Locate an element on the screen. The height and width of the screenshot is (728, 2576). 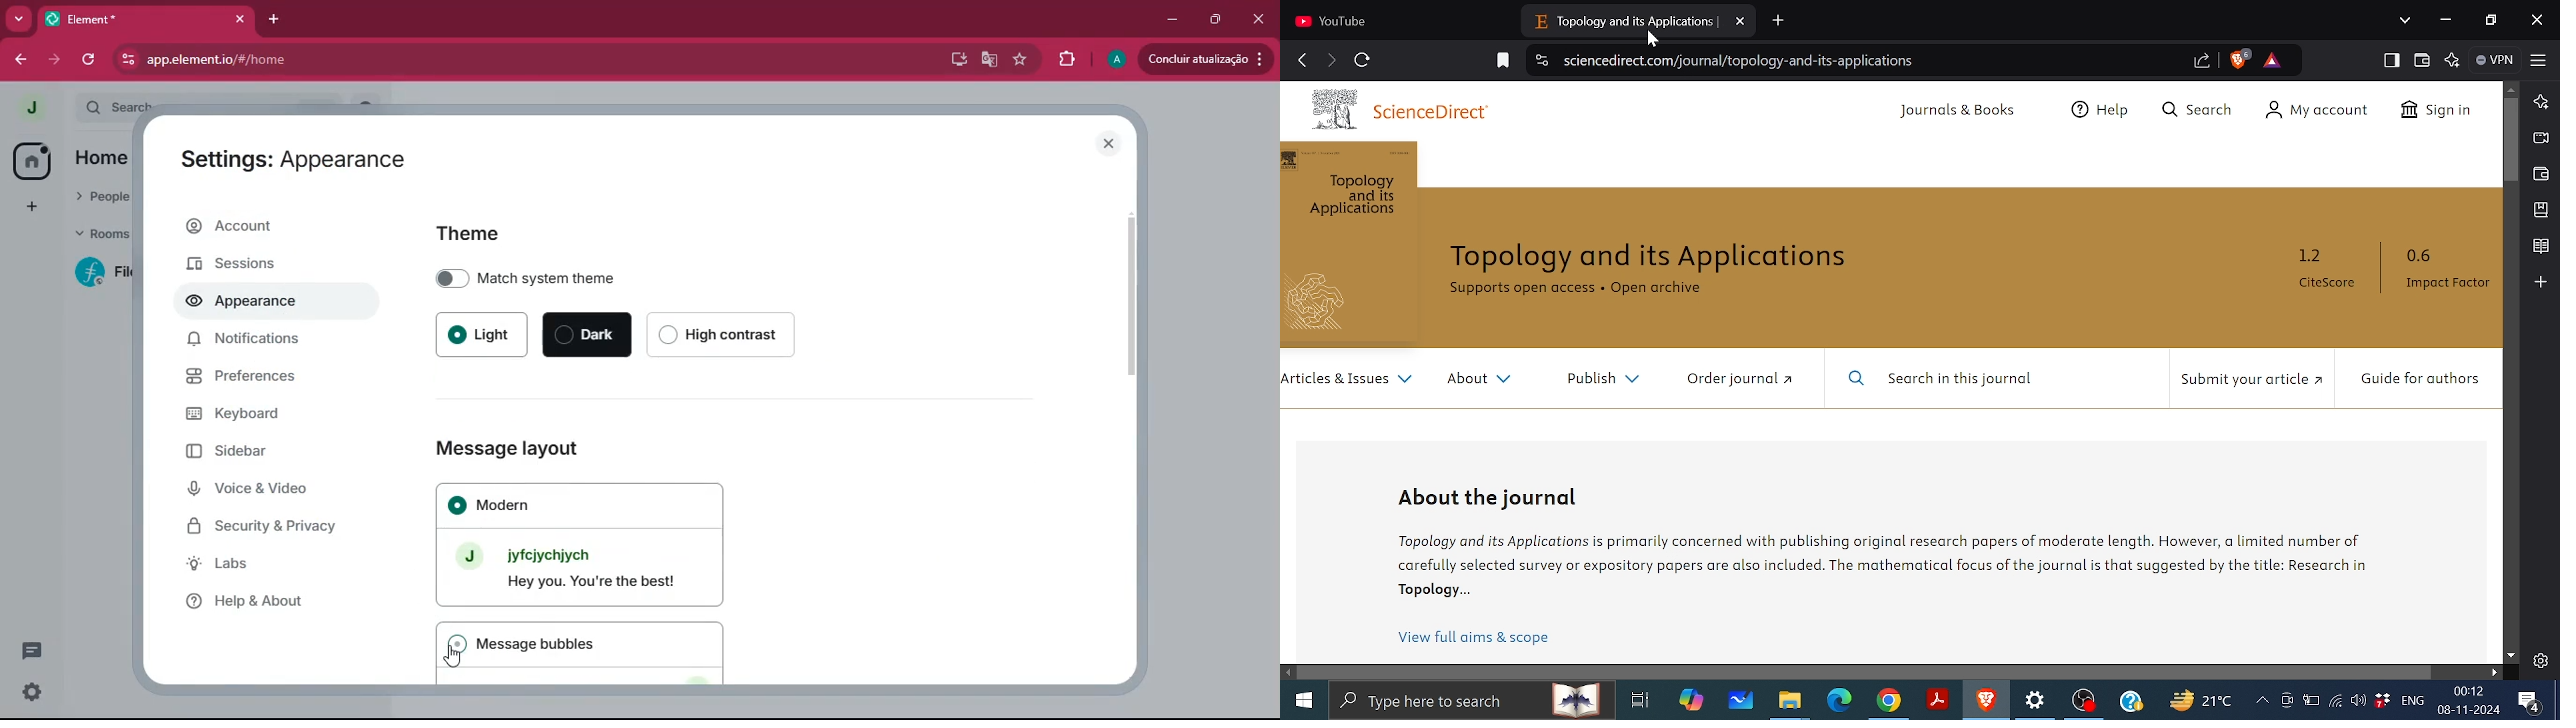
dark is located at coordinates (588, 335).